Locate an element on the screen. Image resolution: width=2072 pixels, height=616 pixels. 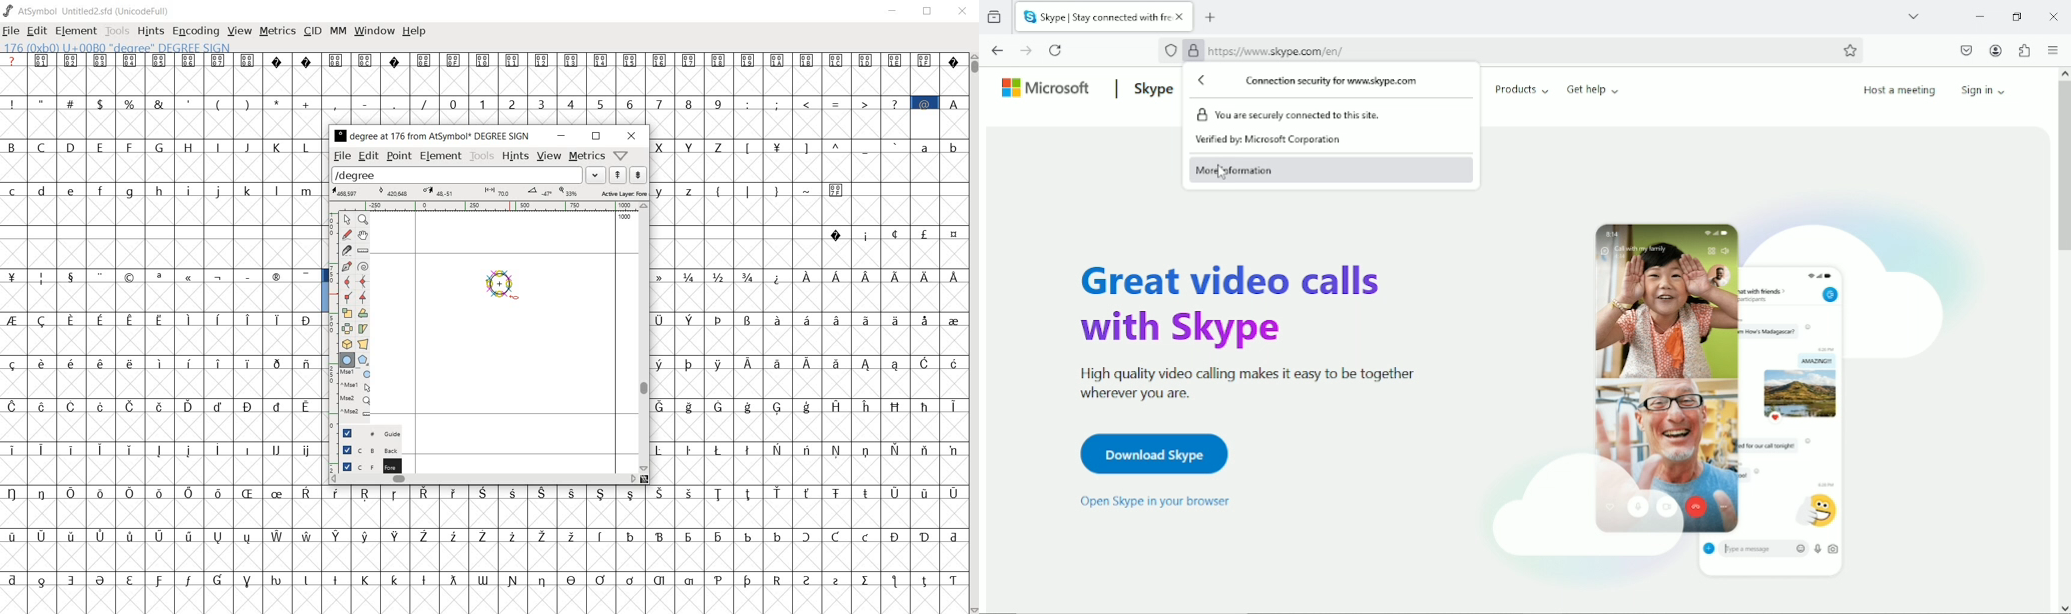
capital letters B - Z is located at coordinates (163, 146).